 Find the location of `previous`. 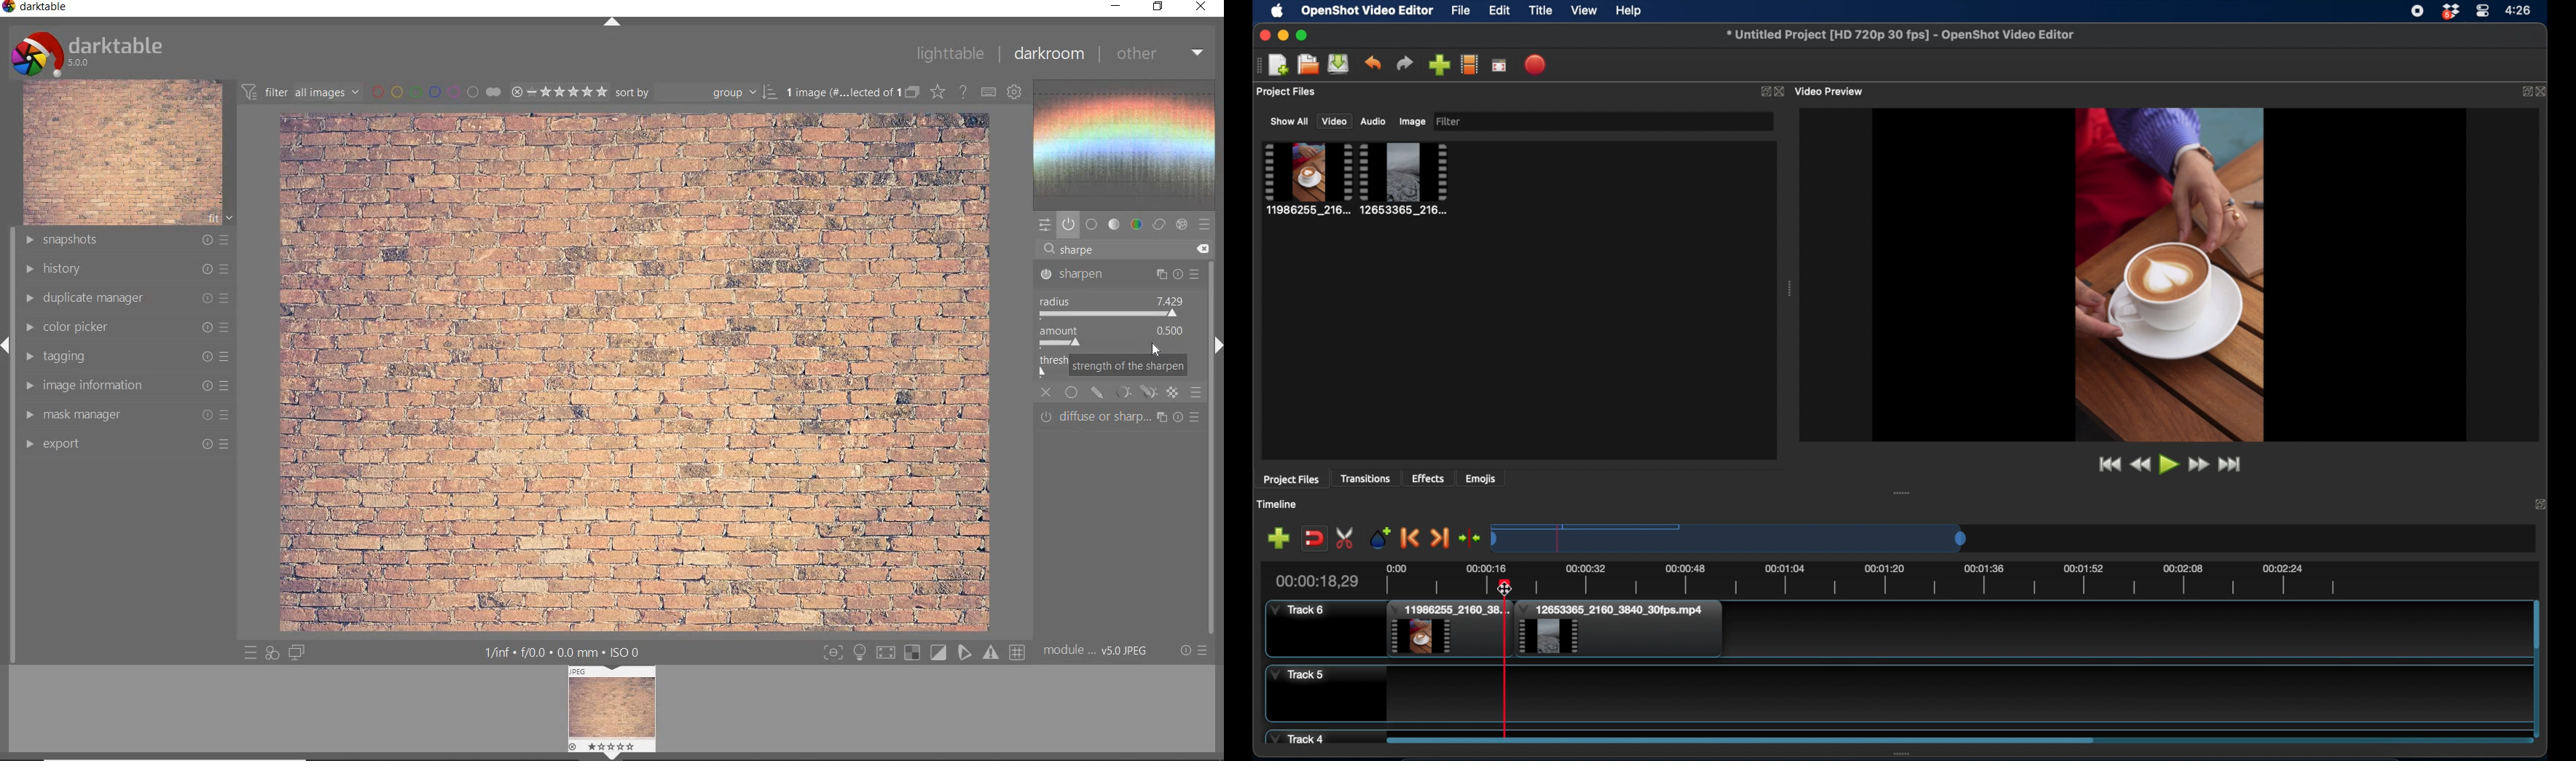

previous is located at coordinates (7, 352).